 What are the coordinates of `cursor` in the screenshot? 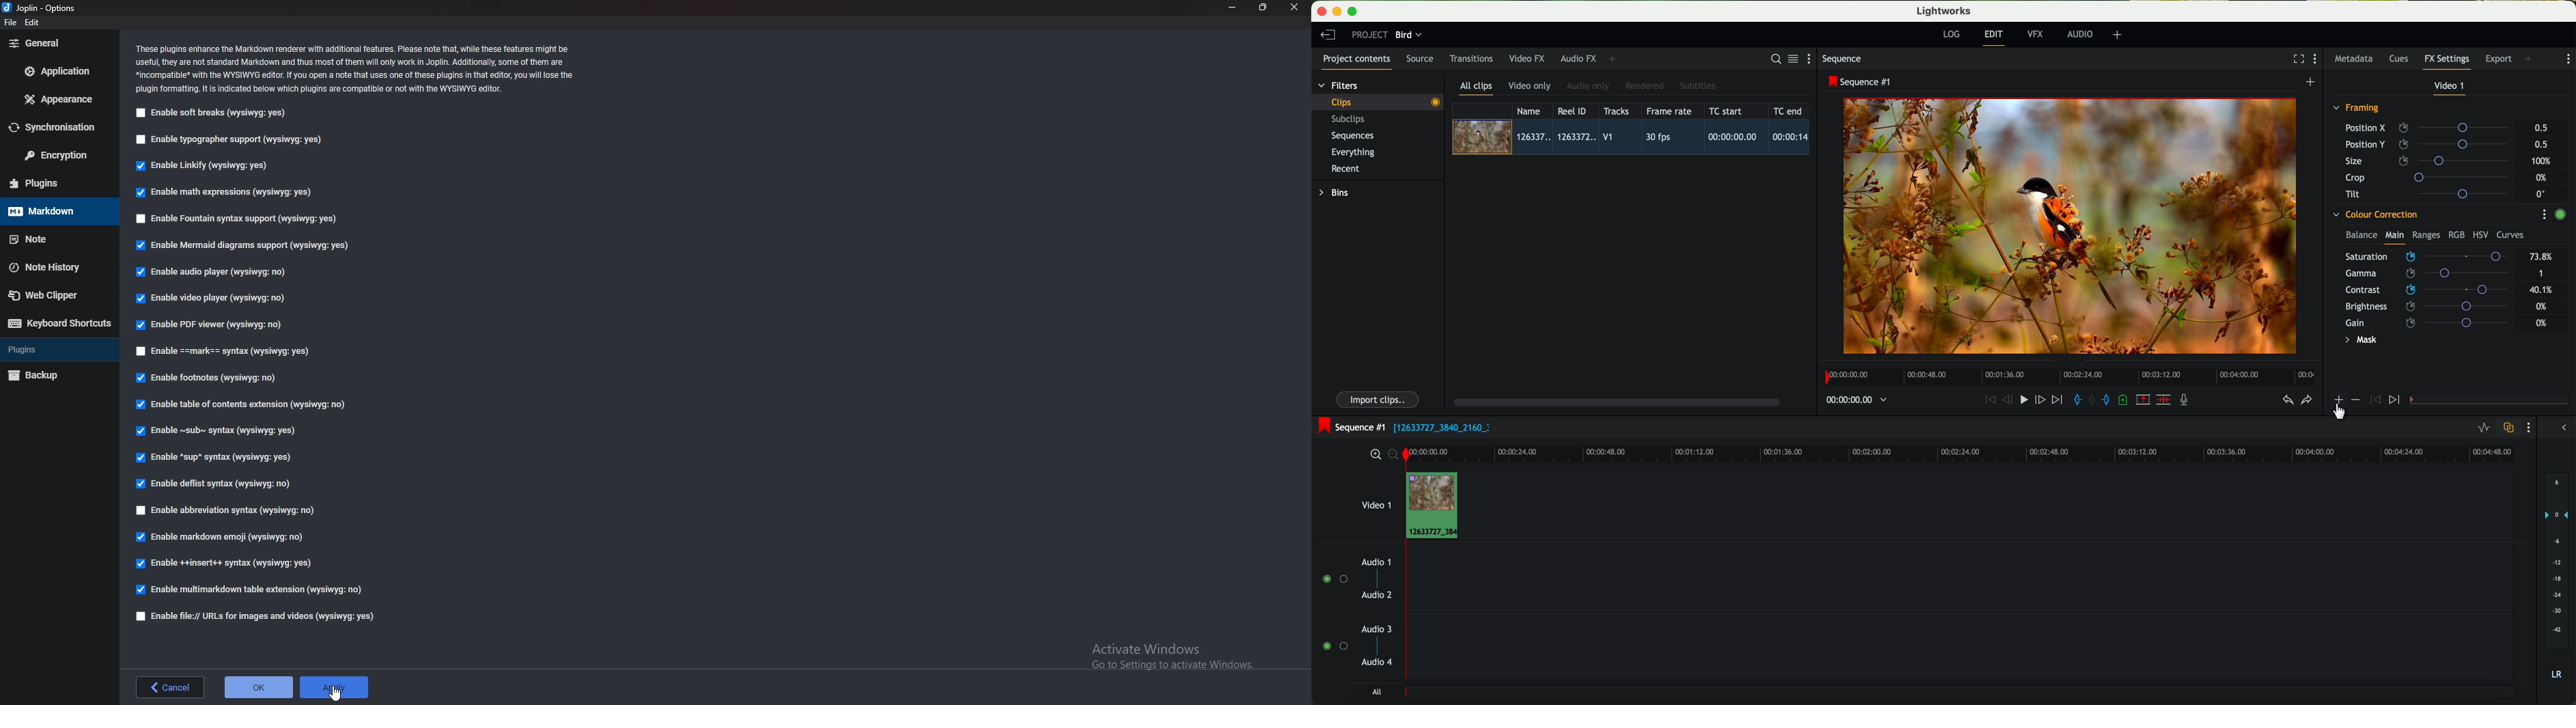 It's located at (333, 693).